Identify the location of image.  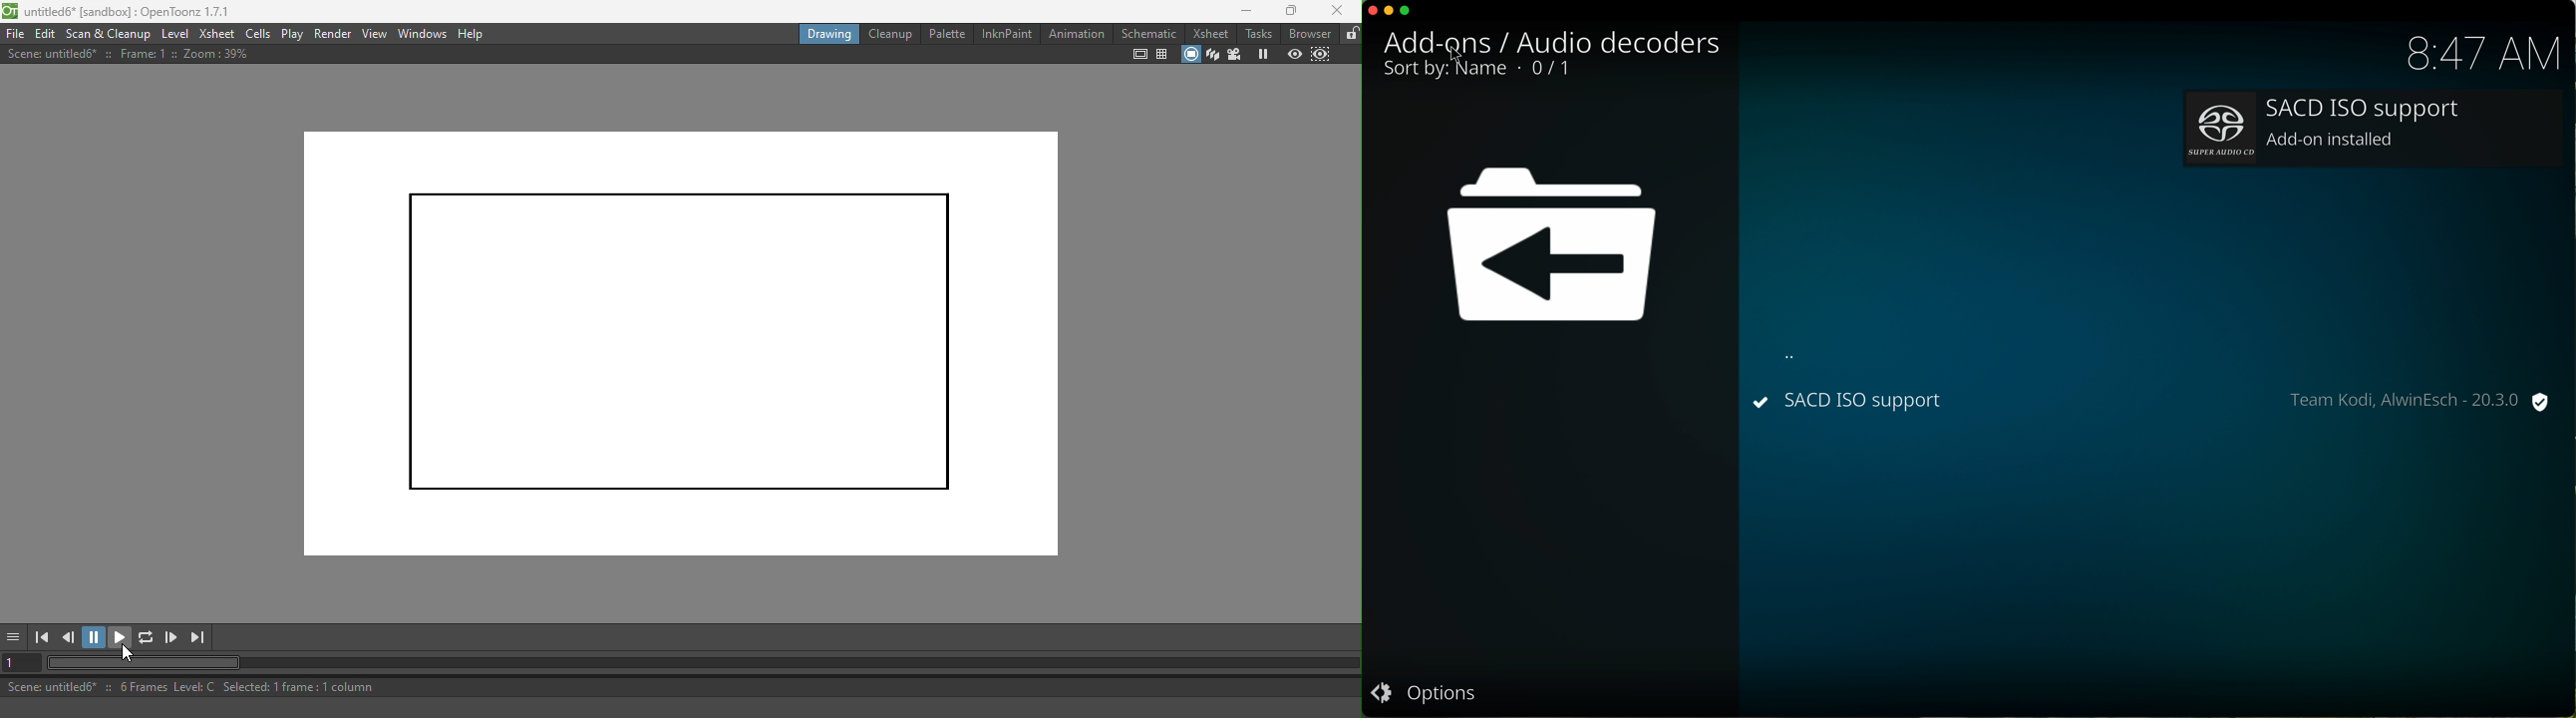
(1553, 242).